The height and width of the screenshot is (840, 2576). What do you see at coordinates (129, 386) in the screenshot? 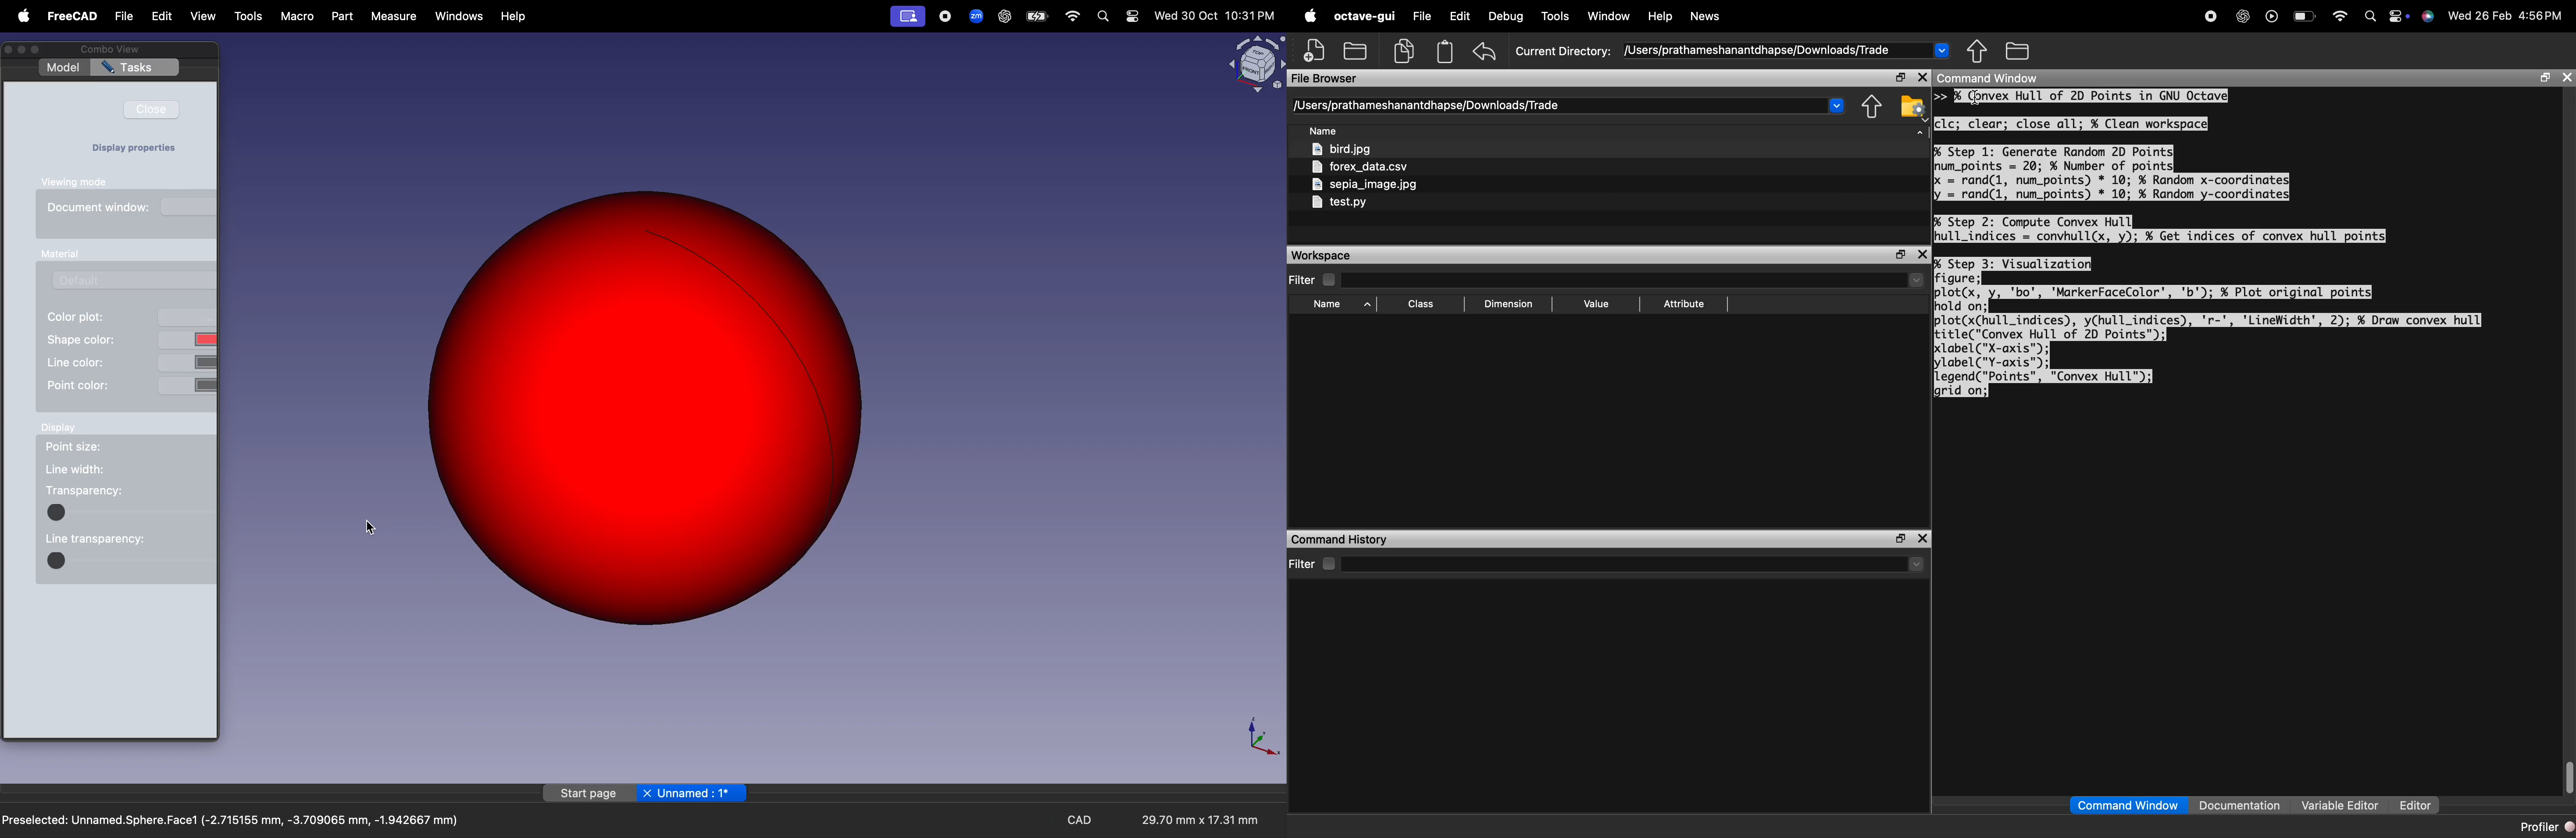
I see `point color` at bounding box center [129, 386].